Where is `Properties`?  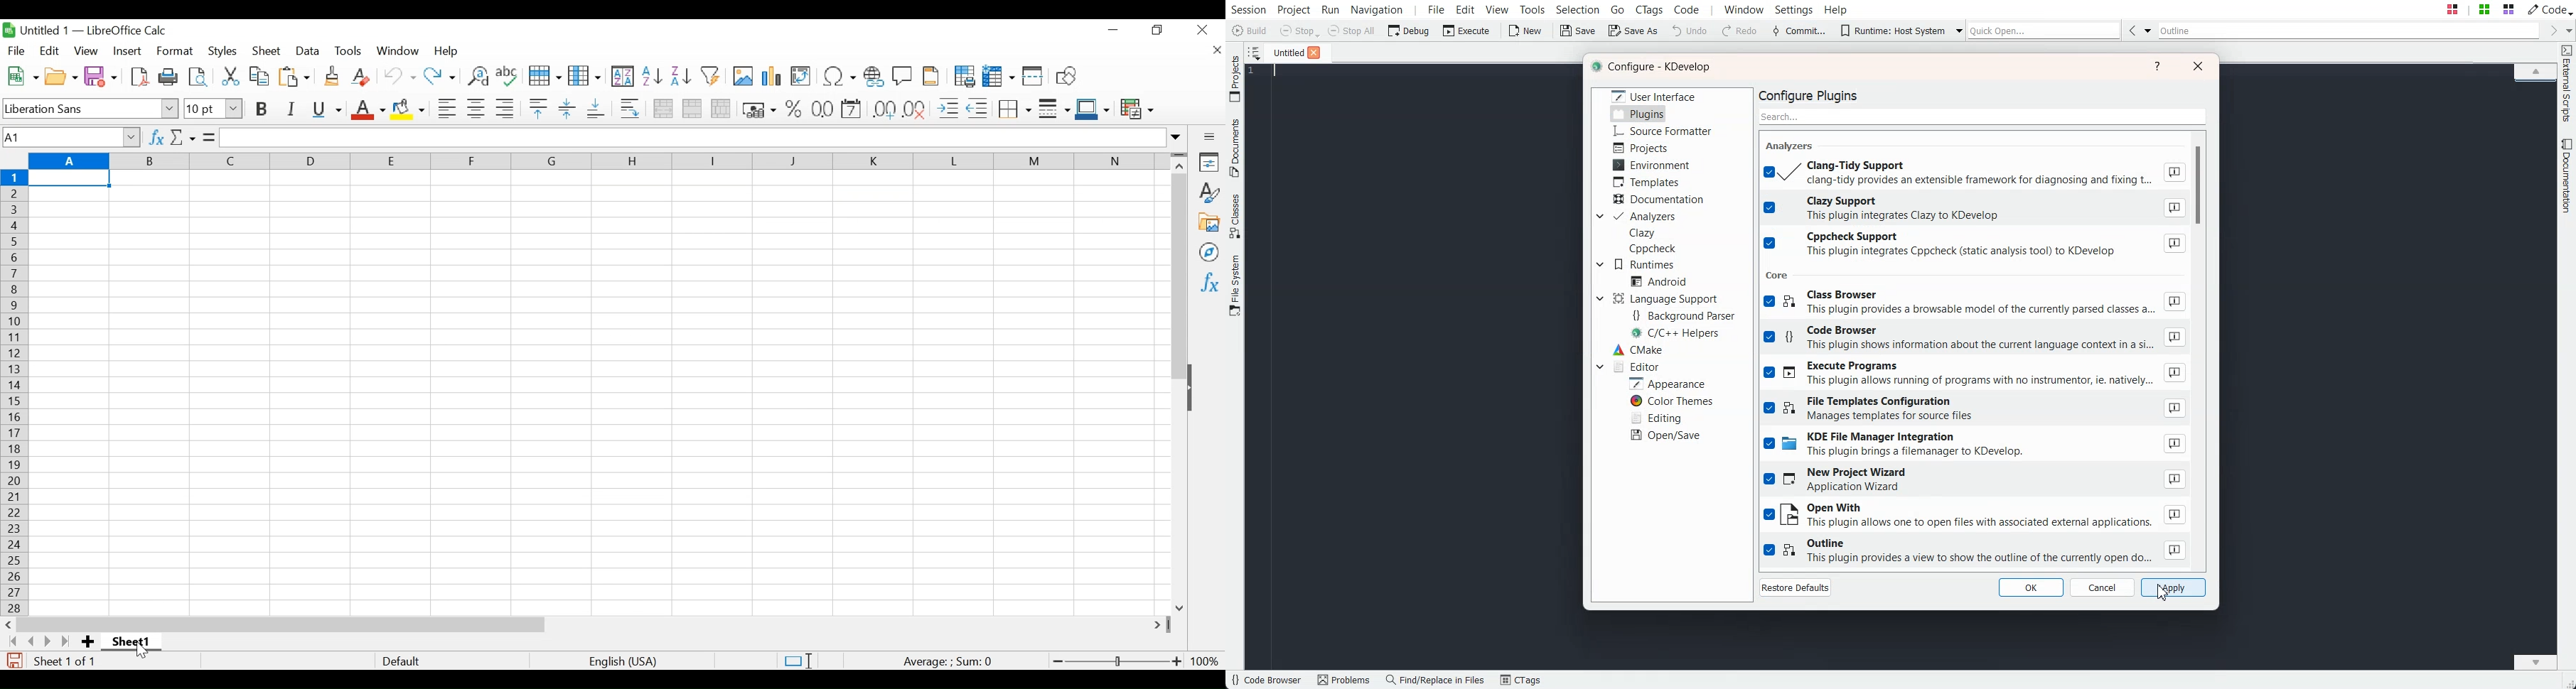
Properties is located at coordinates (1208, 162).